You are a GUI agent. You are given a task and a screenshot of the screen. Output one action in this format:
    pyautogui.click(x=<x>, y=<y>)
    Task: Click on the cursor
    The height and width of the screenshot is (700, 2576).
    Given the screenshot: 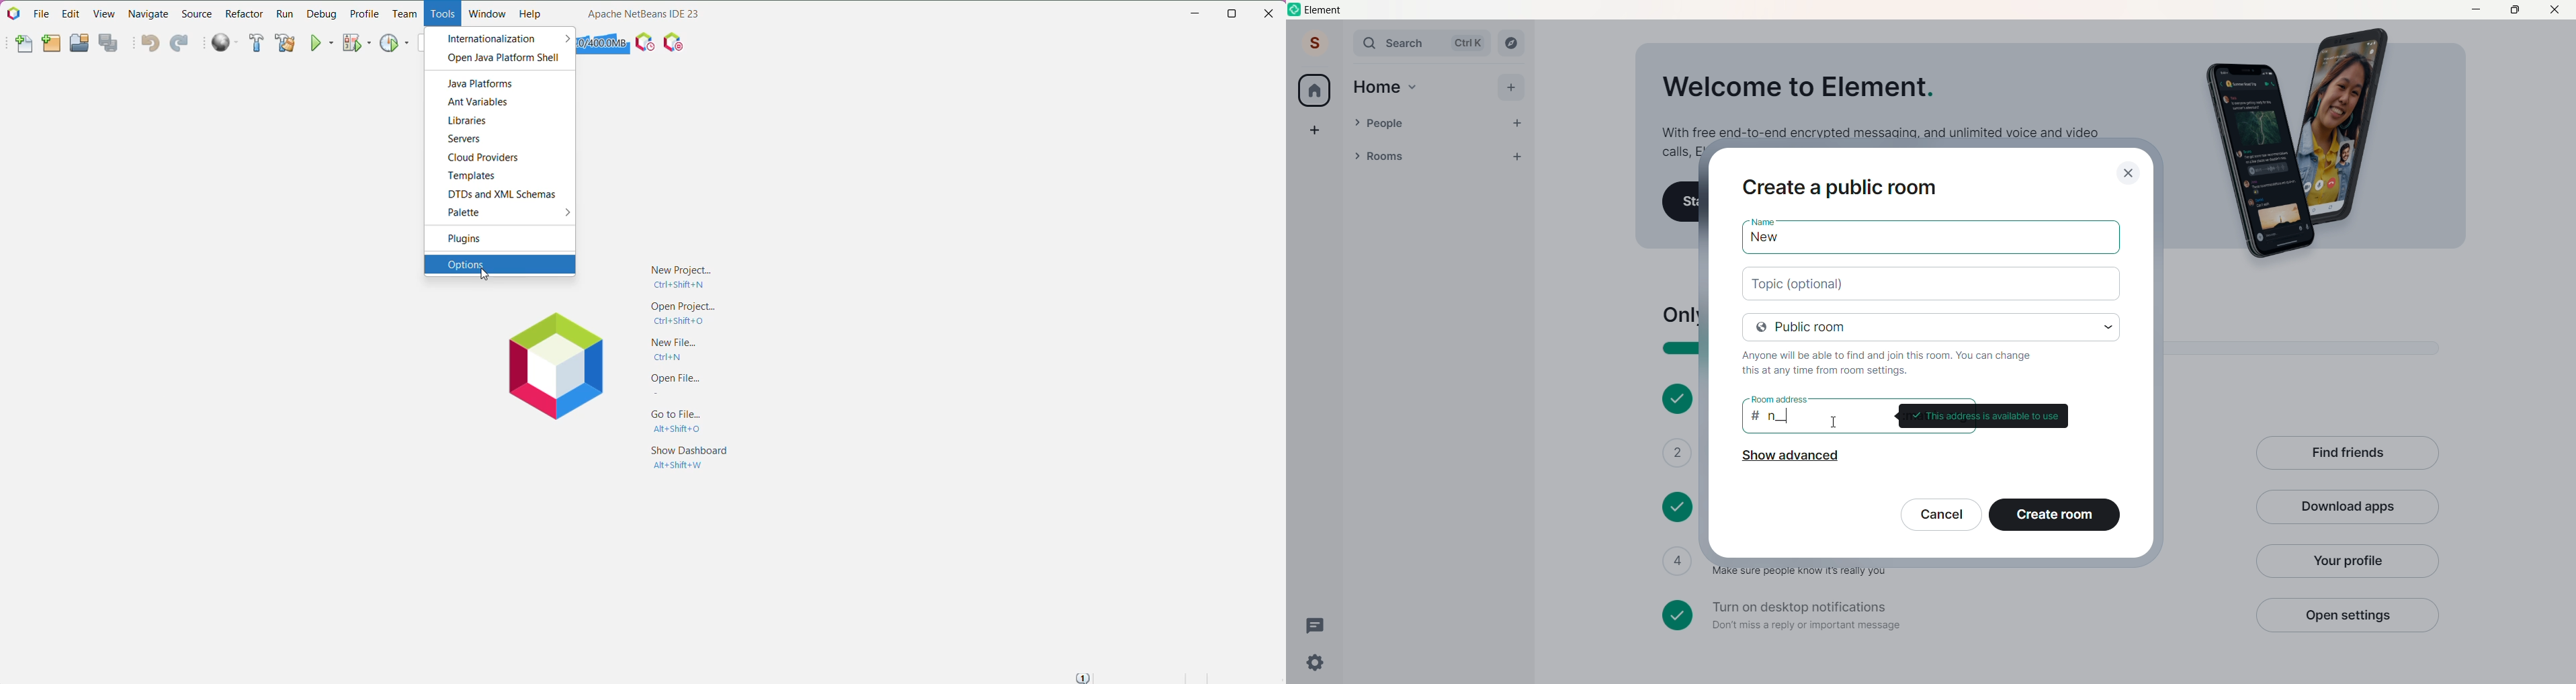 What is the action you would take?
    pyautogui.click(x=1836, y=421)
    